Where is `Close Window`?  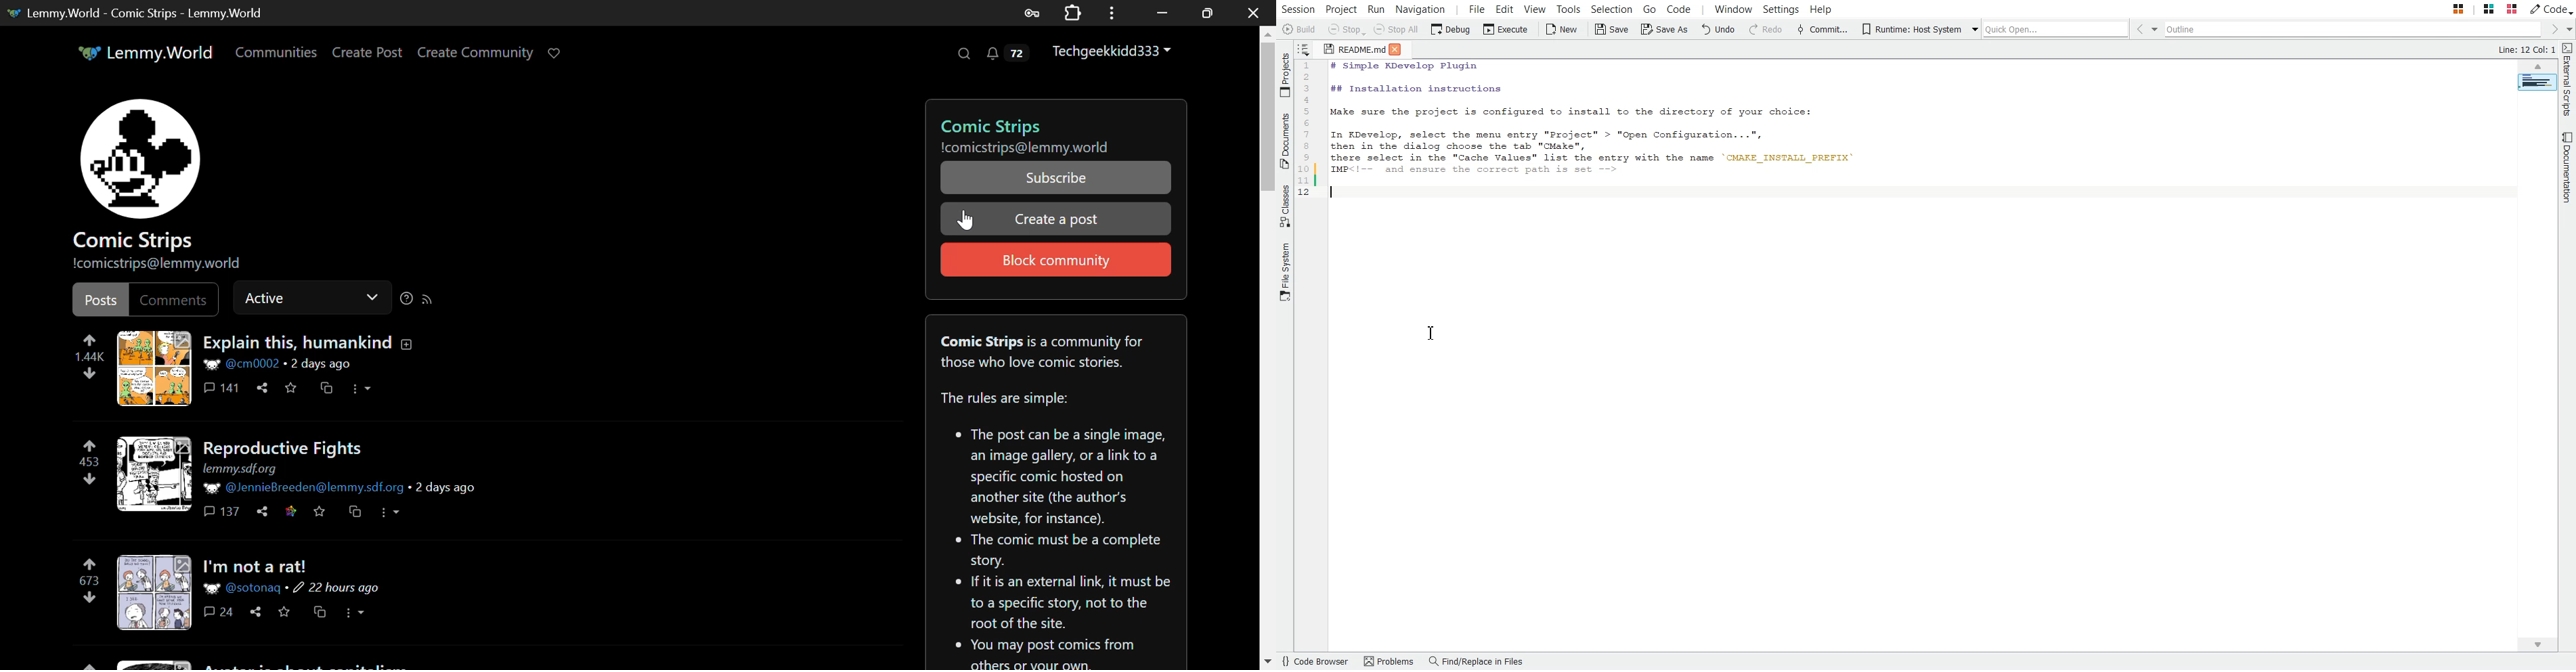
Close Window is located at coordinates (1256, 13).